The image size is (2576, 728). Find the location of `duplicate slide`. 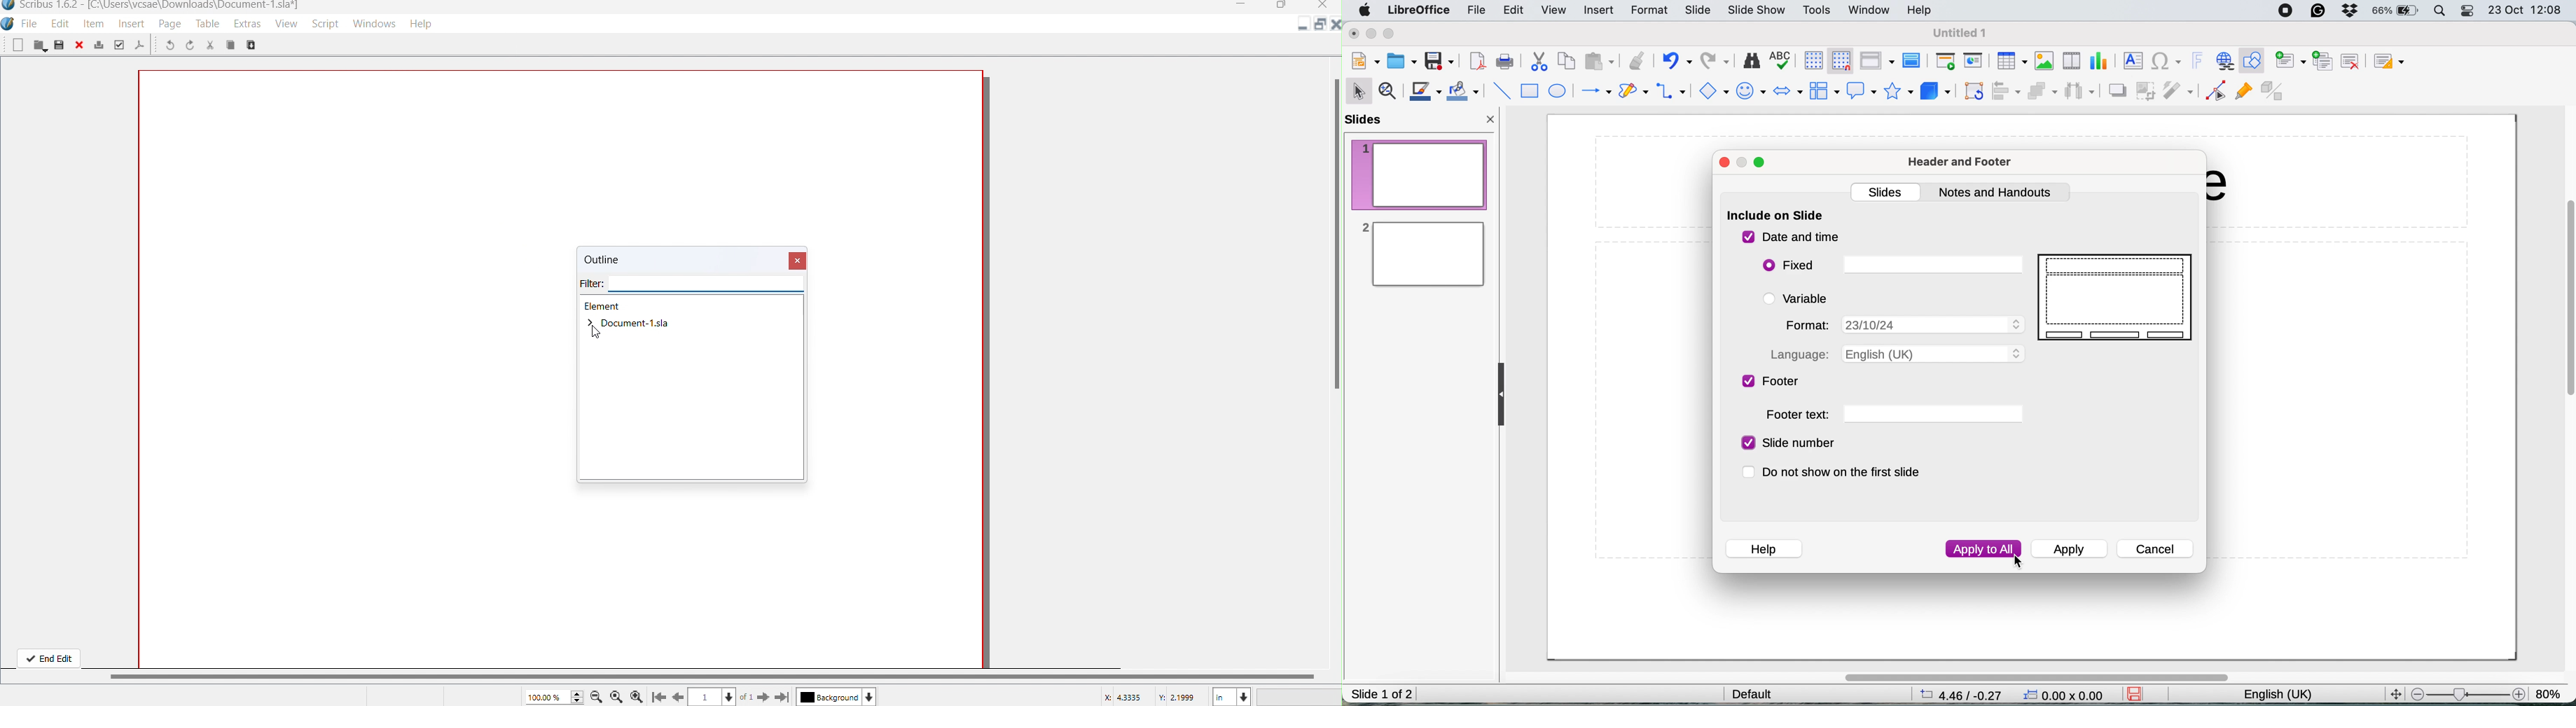

duplicate slide is located at coordinates (2324, 60).